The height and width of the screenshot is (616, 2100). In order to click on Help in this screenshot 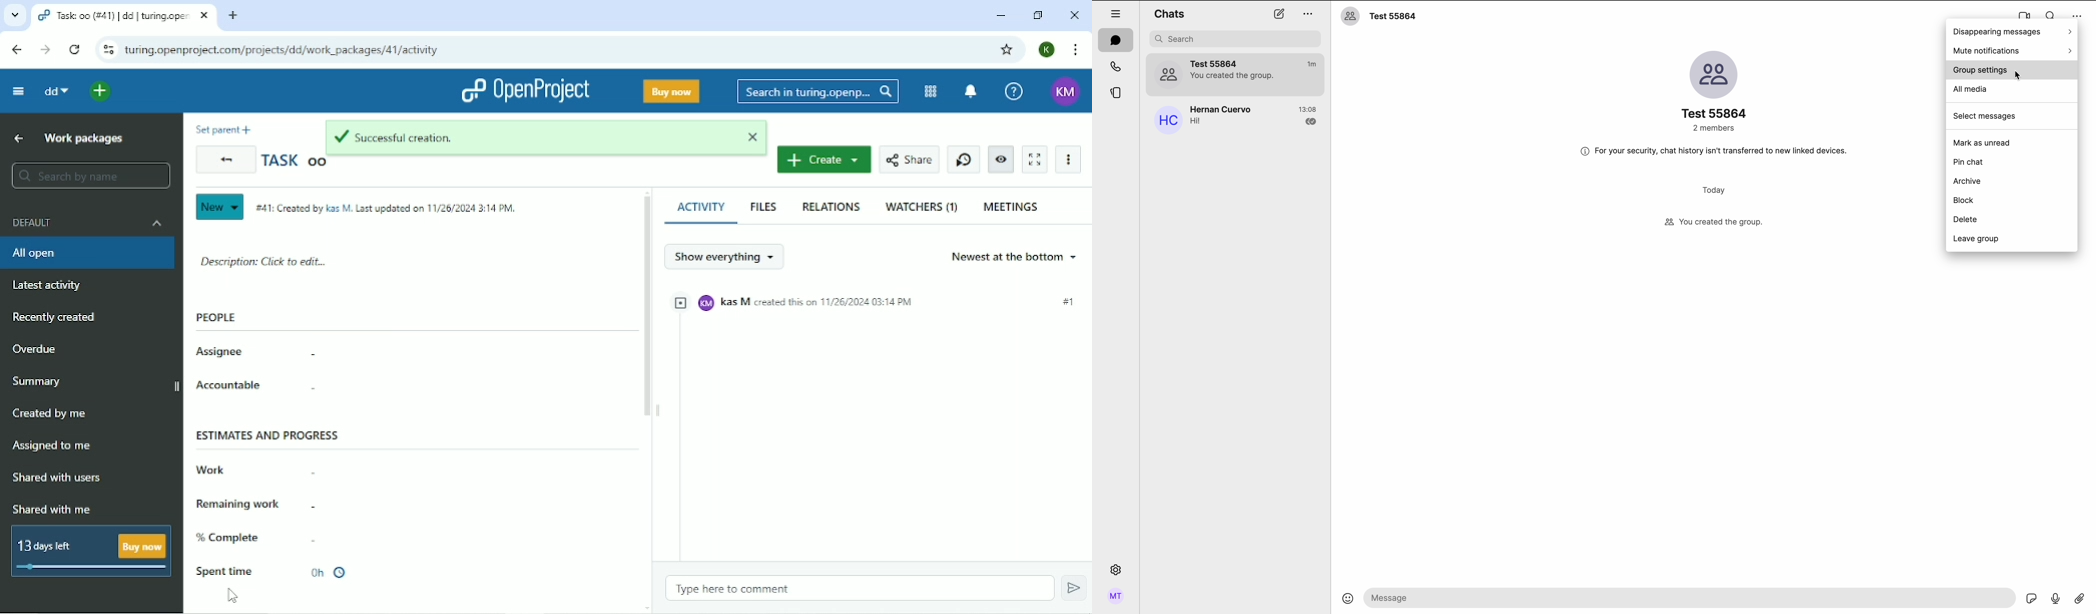, I will do `click(1014, 91)`.